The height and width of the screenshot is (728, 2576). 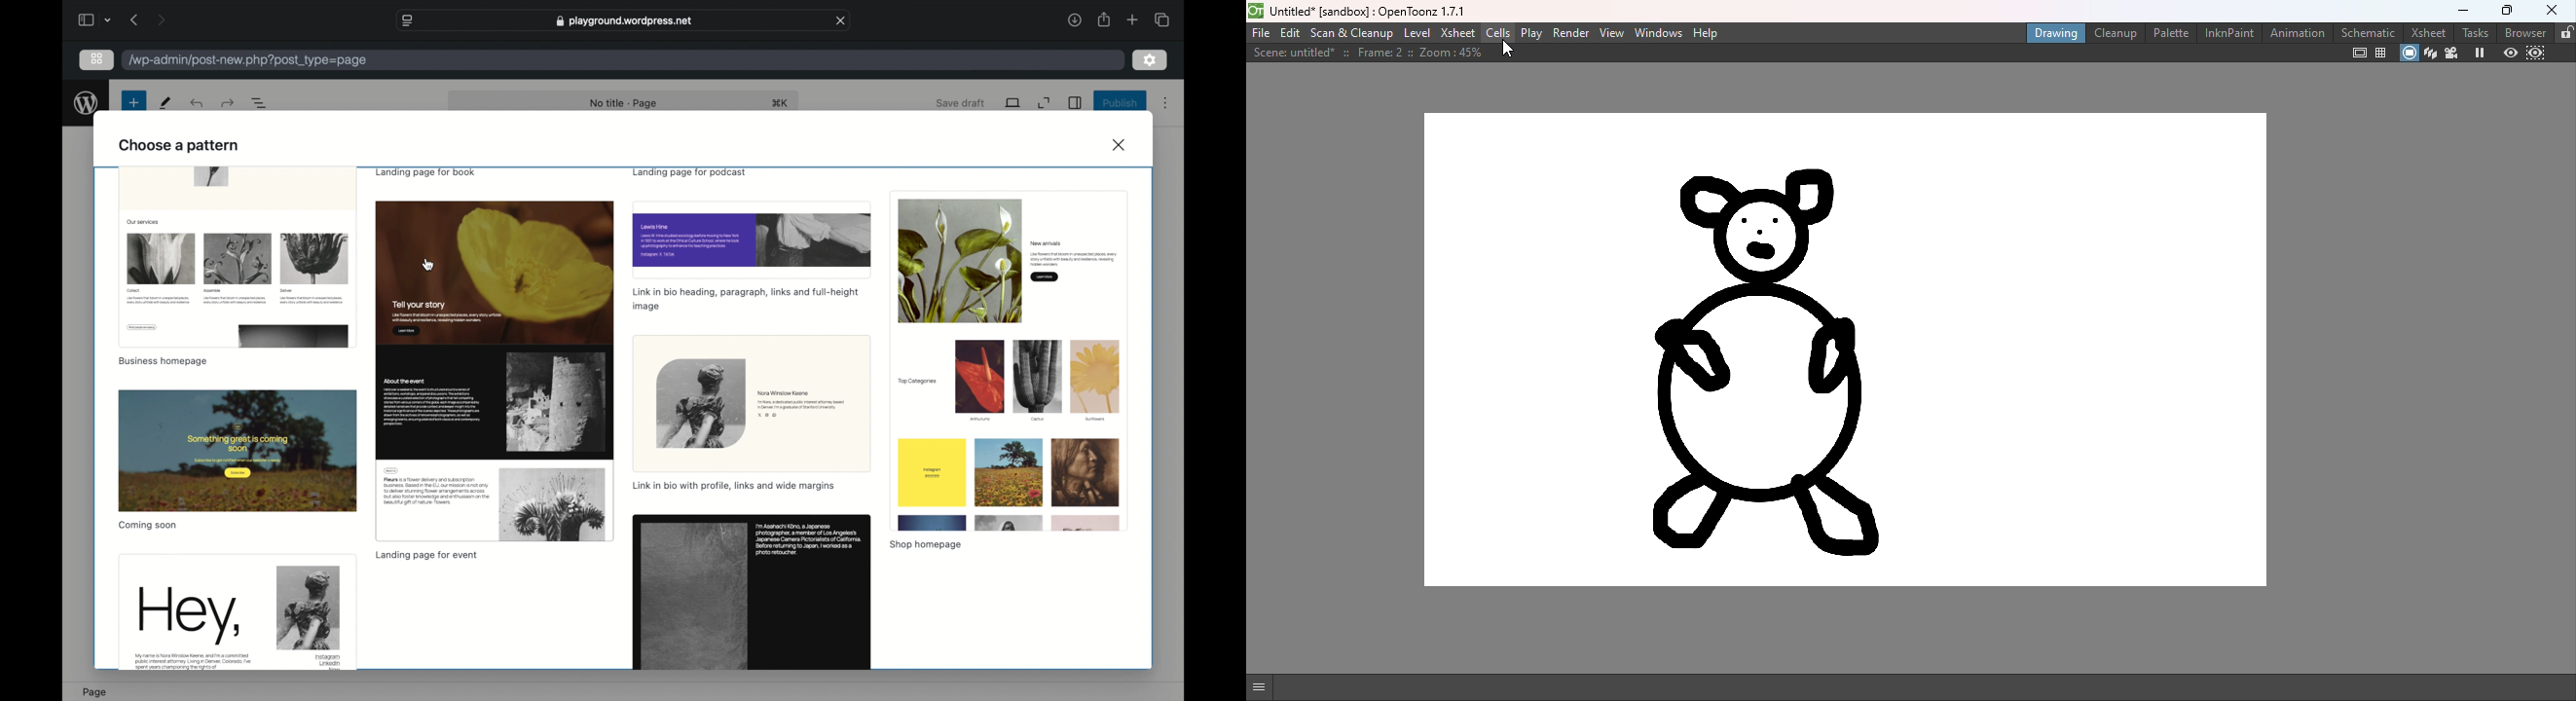 I want to click on downloads, so click(x=1074, y=19).